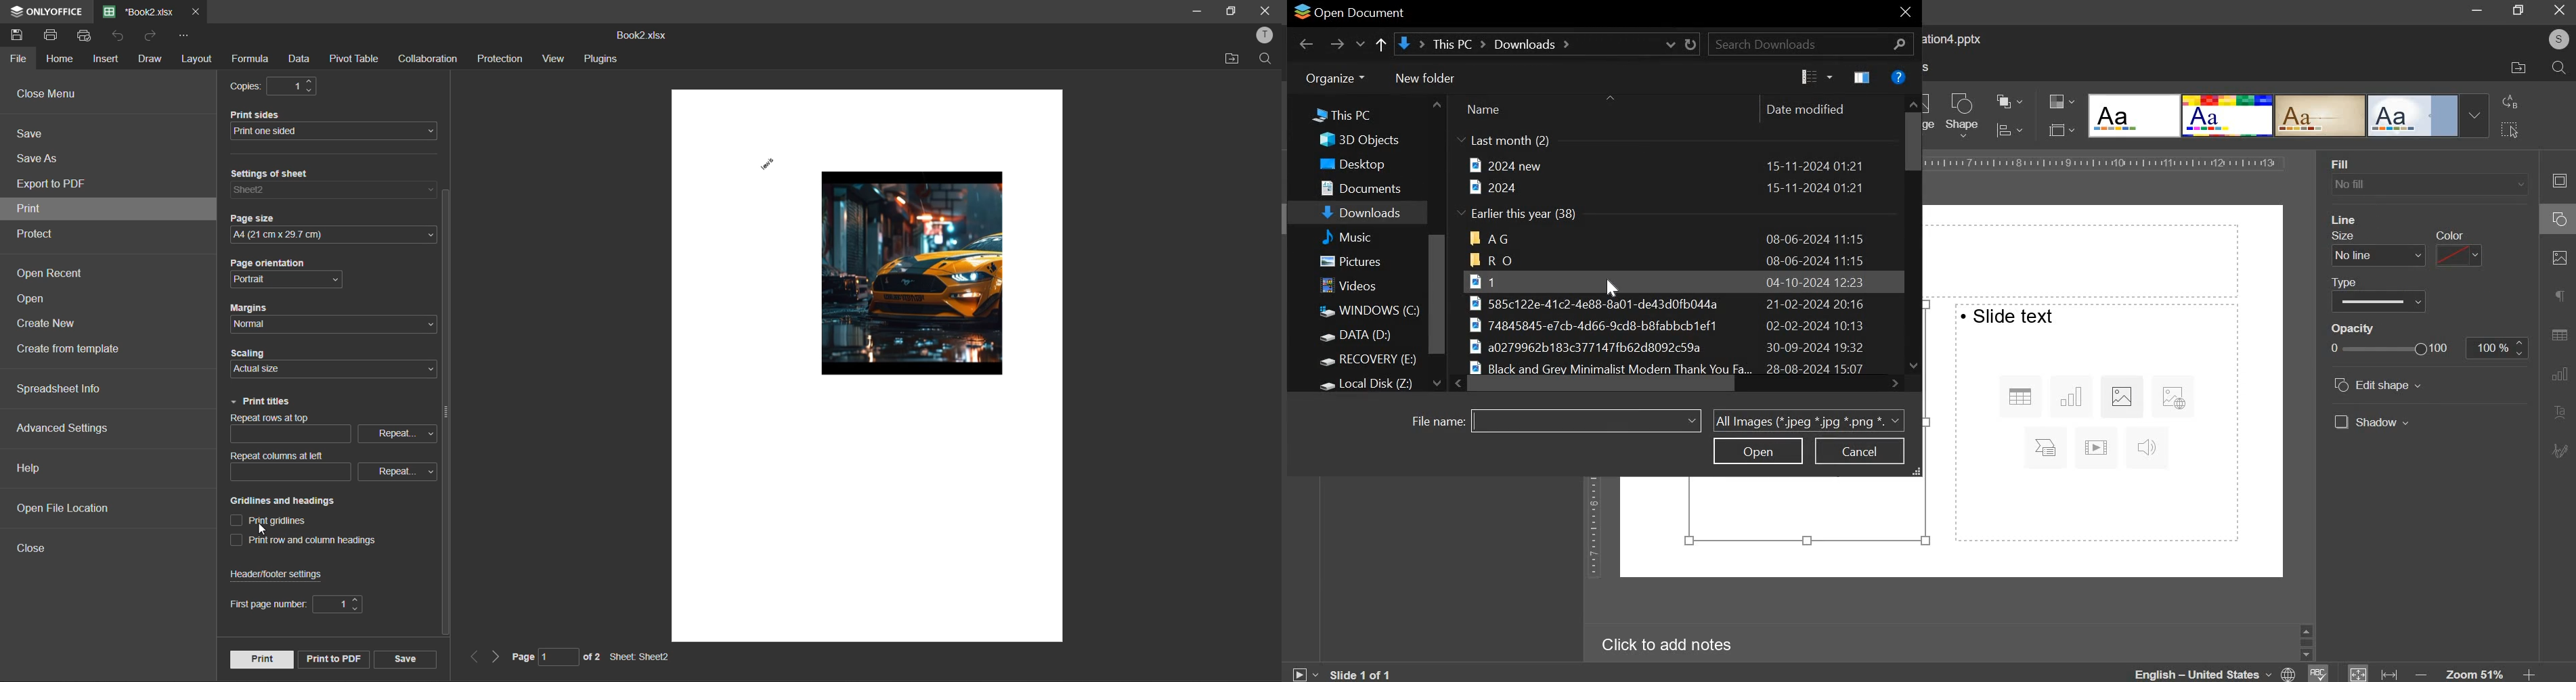 This screenshot has height=700, width=2576. Describe the element at coordinates (2558, 413) in the screenshot. I see `text art` at that location.